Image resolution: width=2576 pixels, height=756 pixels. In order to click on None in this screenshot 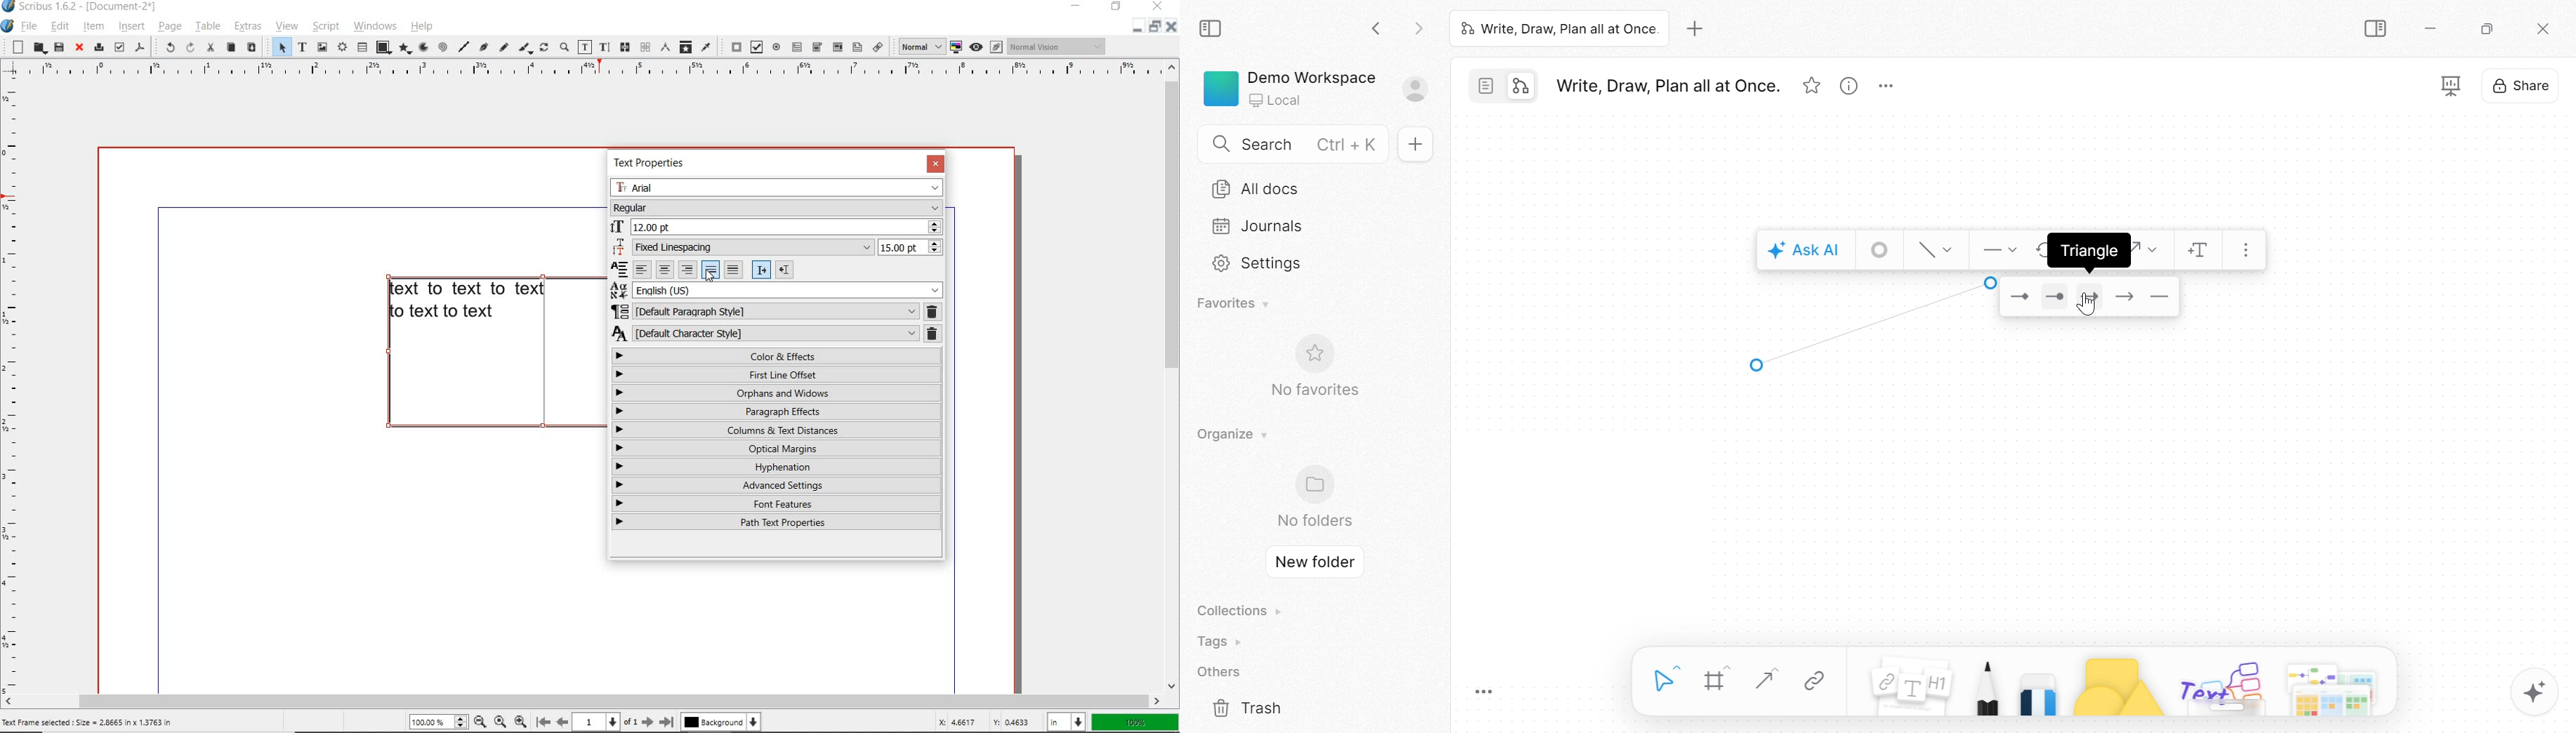, I will do `click(2164, 300)`.